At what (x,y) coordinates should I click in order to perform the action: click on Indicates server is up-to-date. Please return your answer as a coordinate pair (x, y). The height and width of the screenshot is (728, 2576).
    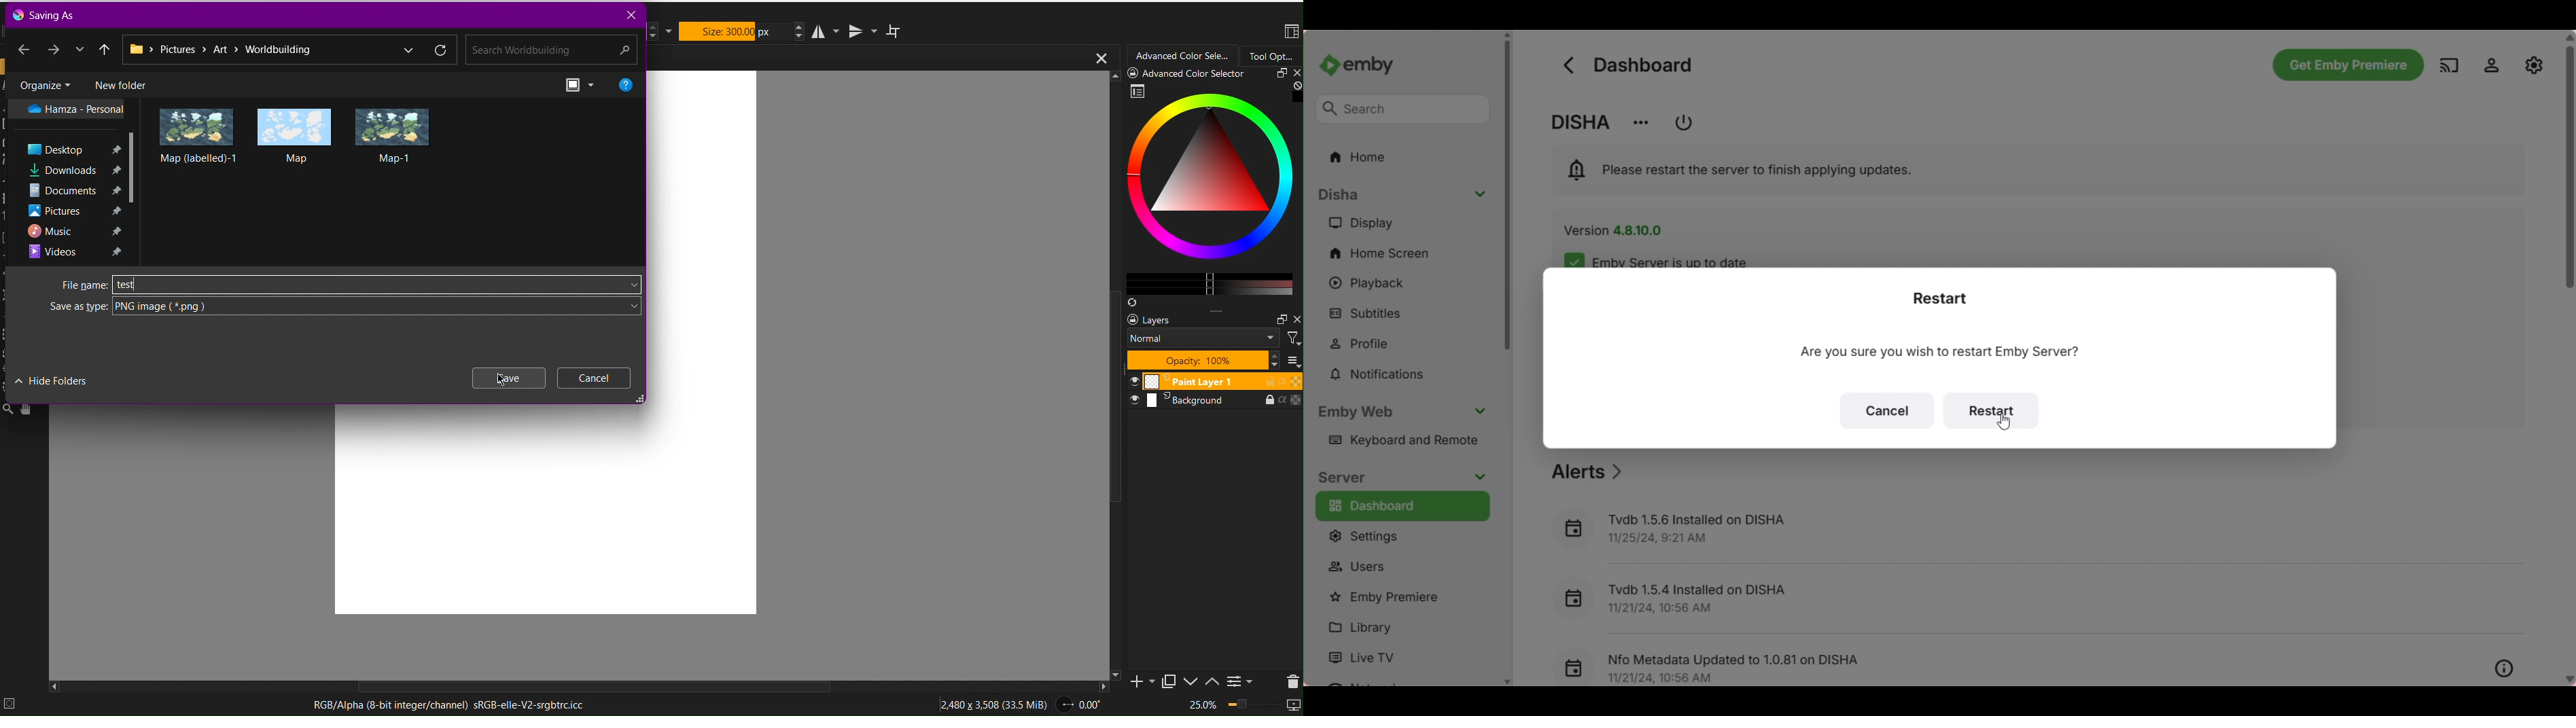
    Looking at the image, I should click on (1656, 259).